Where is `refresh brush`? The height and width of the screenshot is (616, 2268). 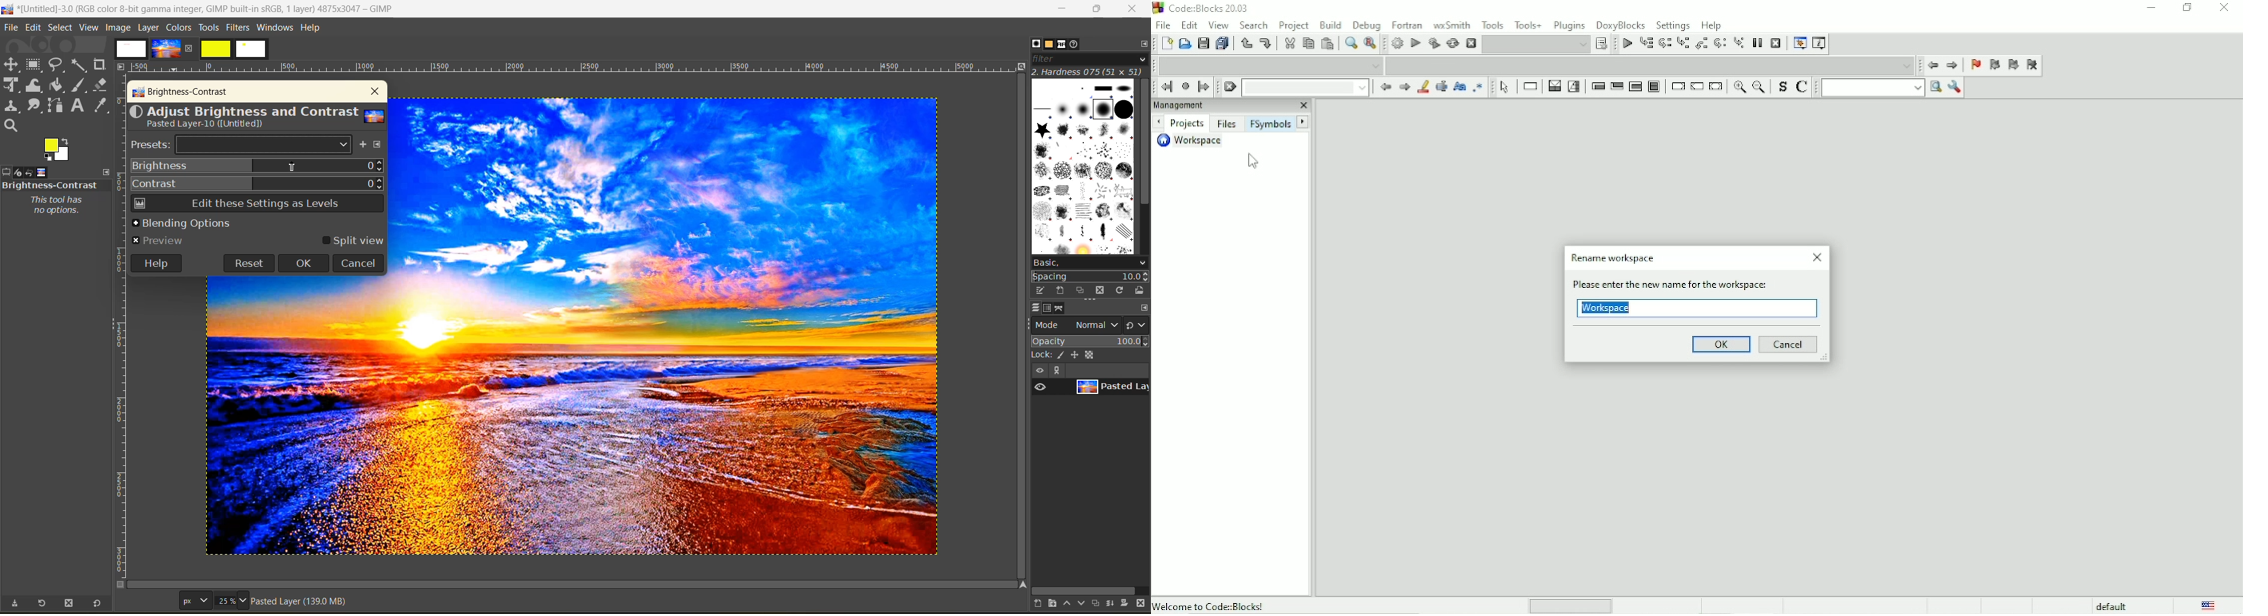 refresh brush is located at coordinates (1122, 293).